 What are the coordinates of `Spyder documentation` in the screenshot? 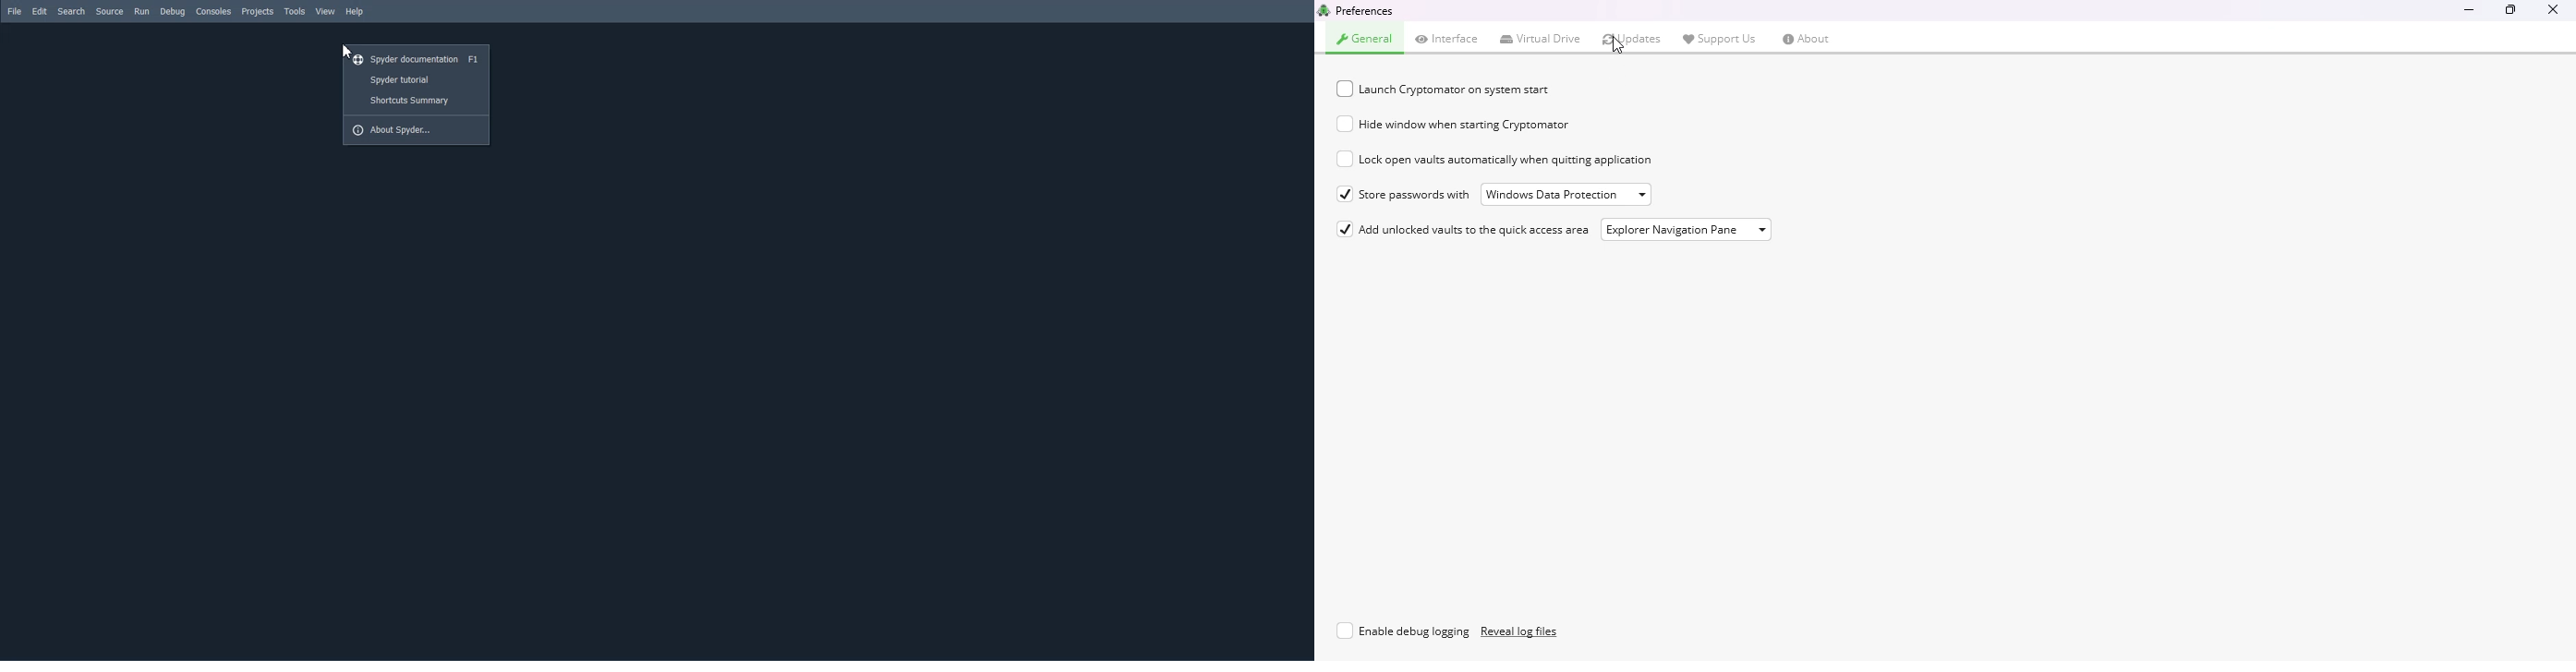 It's located at (416, 57).